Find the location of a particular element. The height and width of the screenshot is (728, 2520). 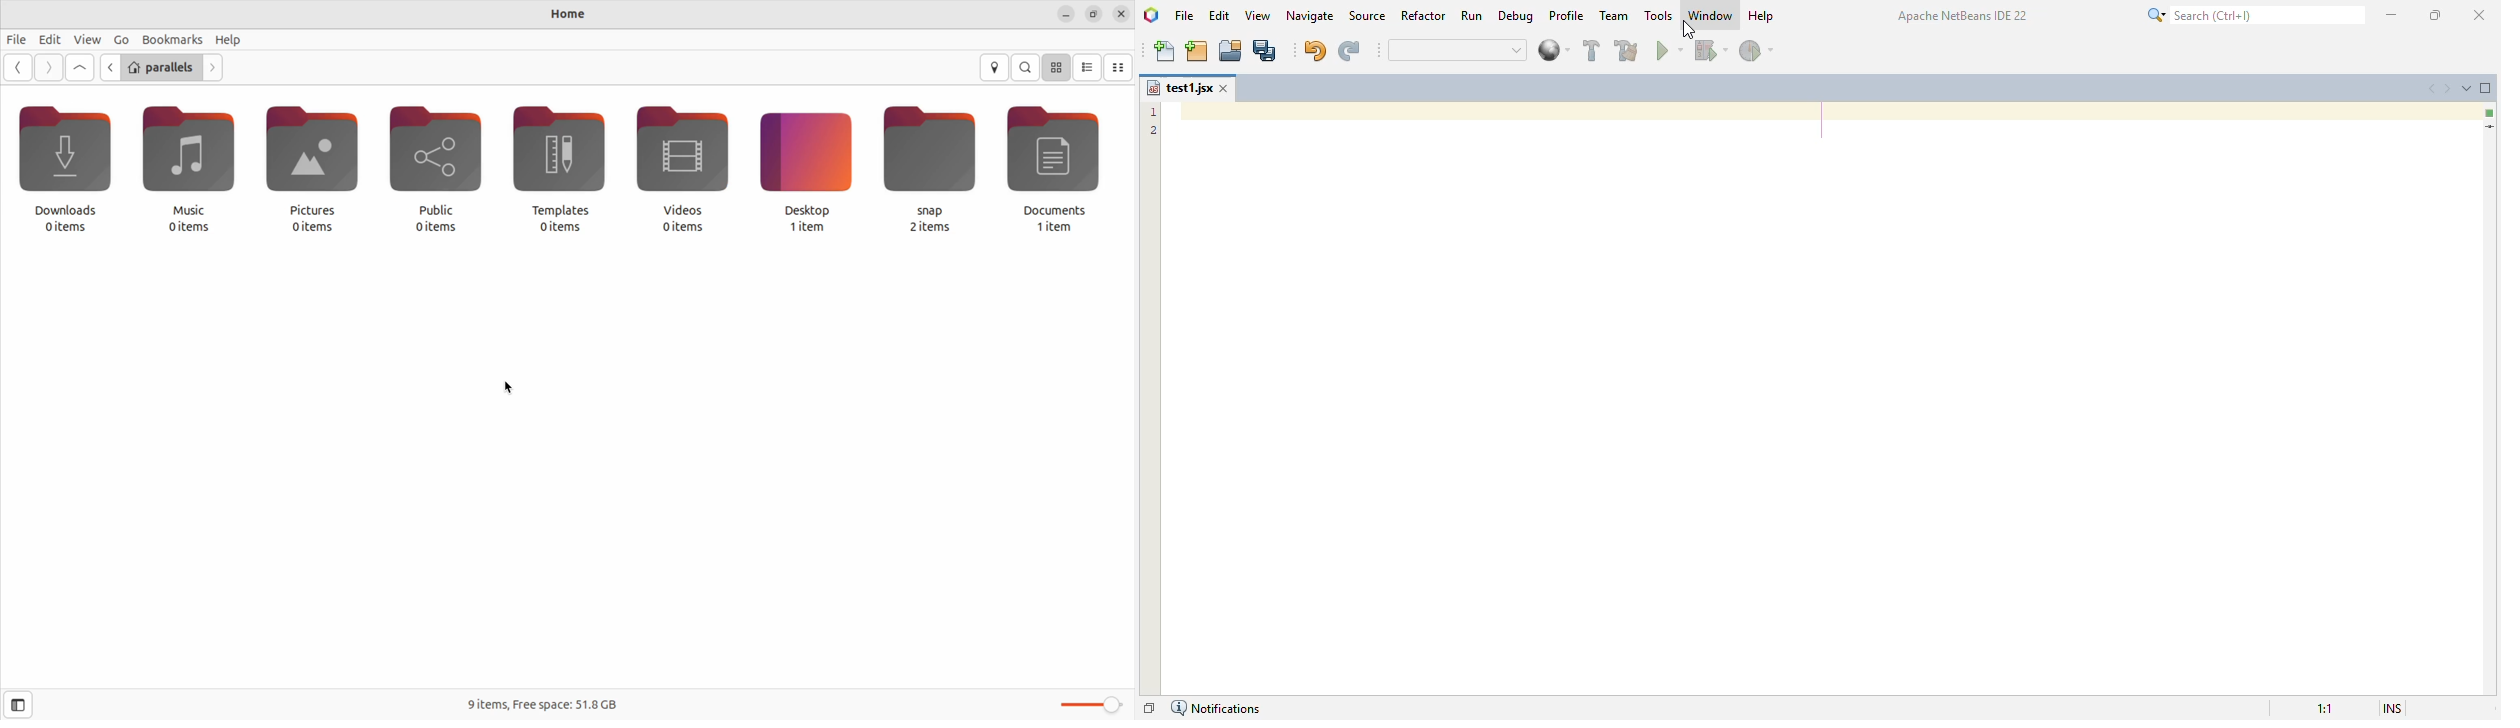

Go next is located at coordinates (215, 67).